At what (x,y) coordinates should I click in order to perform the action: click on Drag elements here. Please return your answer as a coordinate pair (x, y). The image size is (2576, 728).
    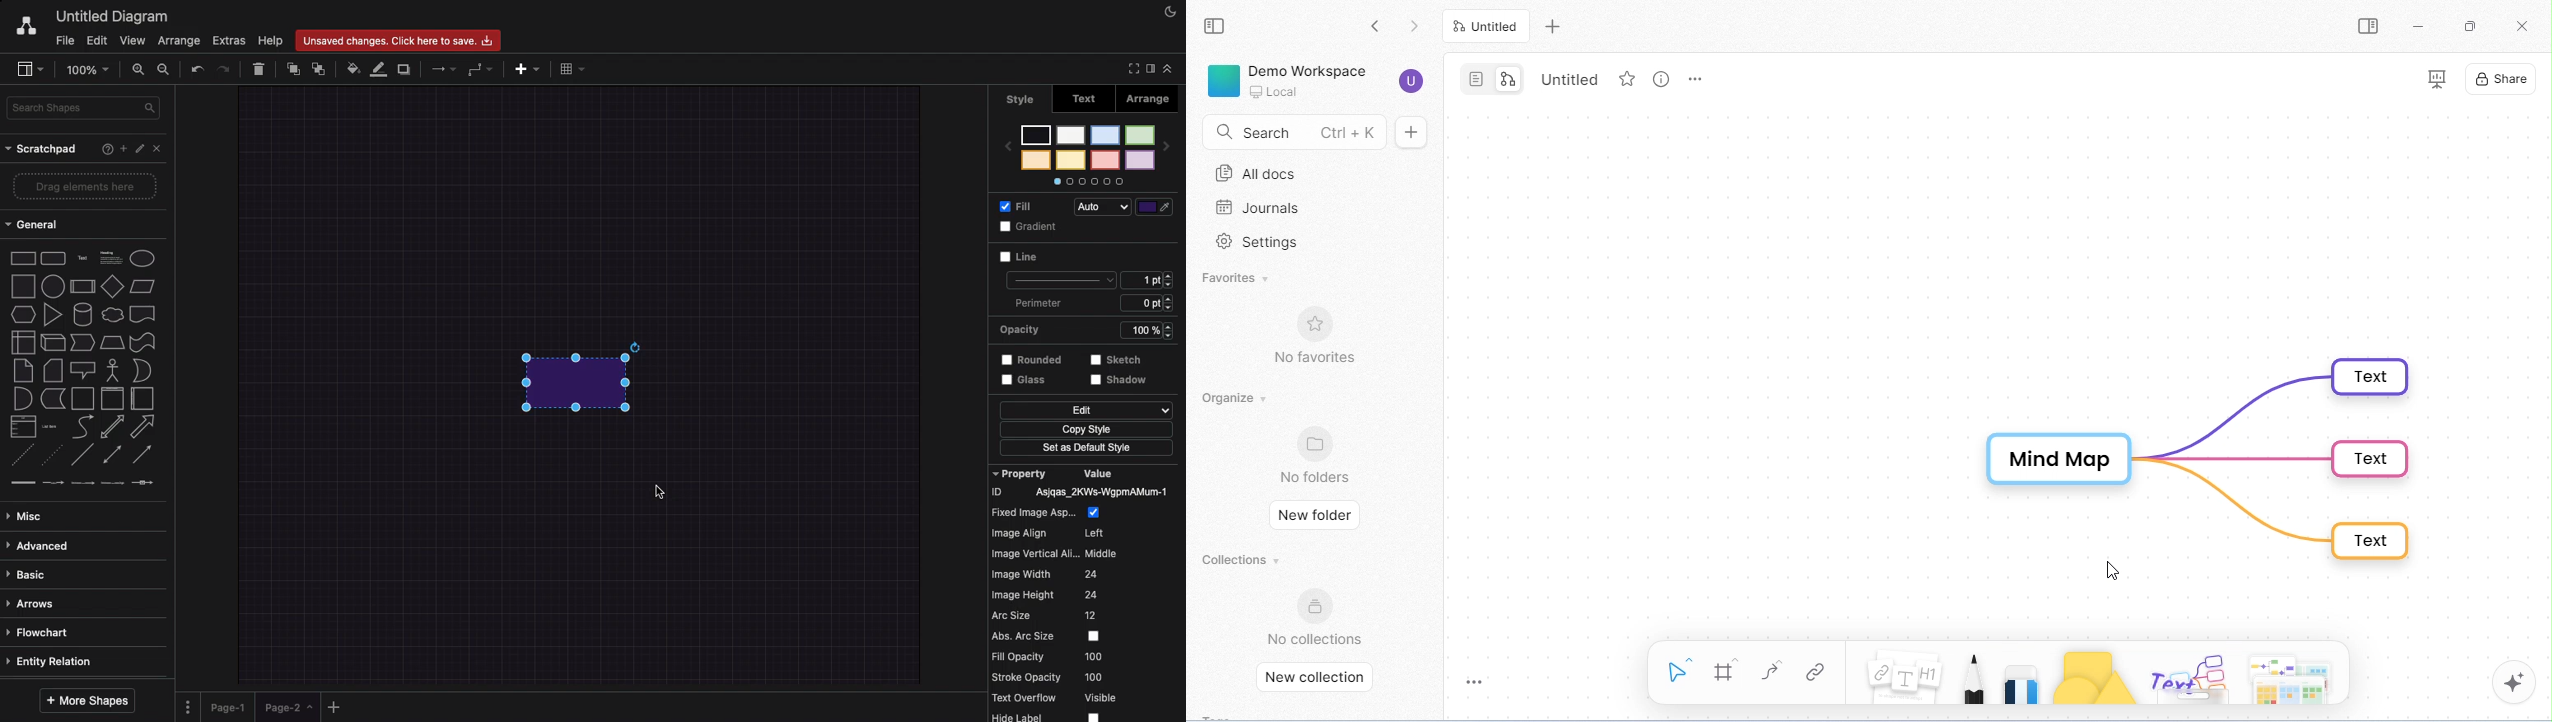
    Looking at the image, I should click on (87, 187).